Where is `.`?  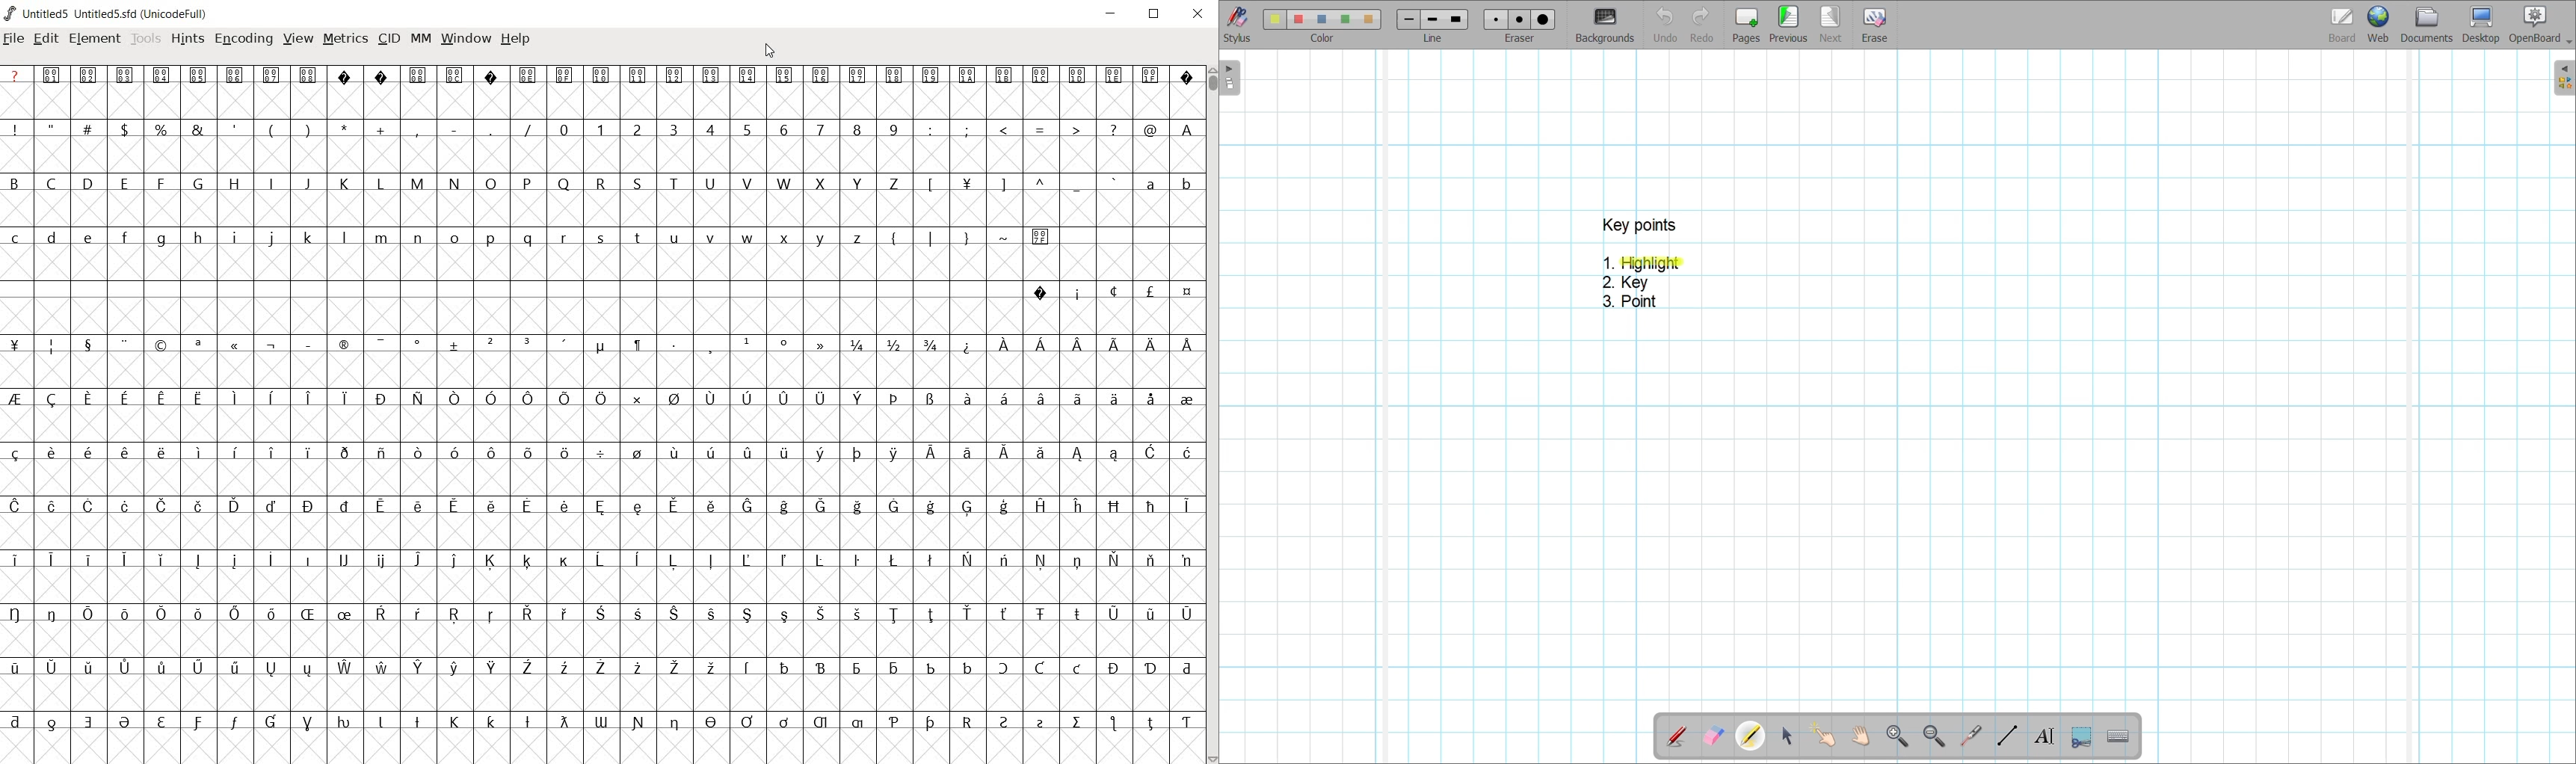 . is located at coordinates (490, 129).